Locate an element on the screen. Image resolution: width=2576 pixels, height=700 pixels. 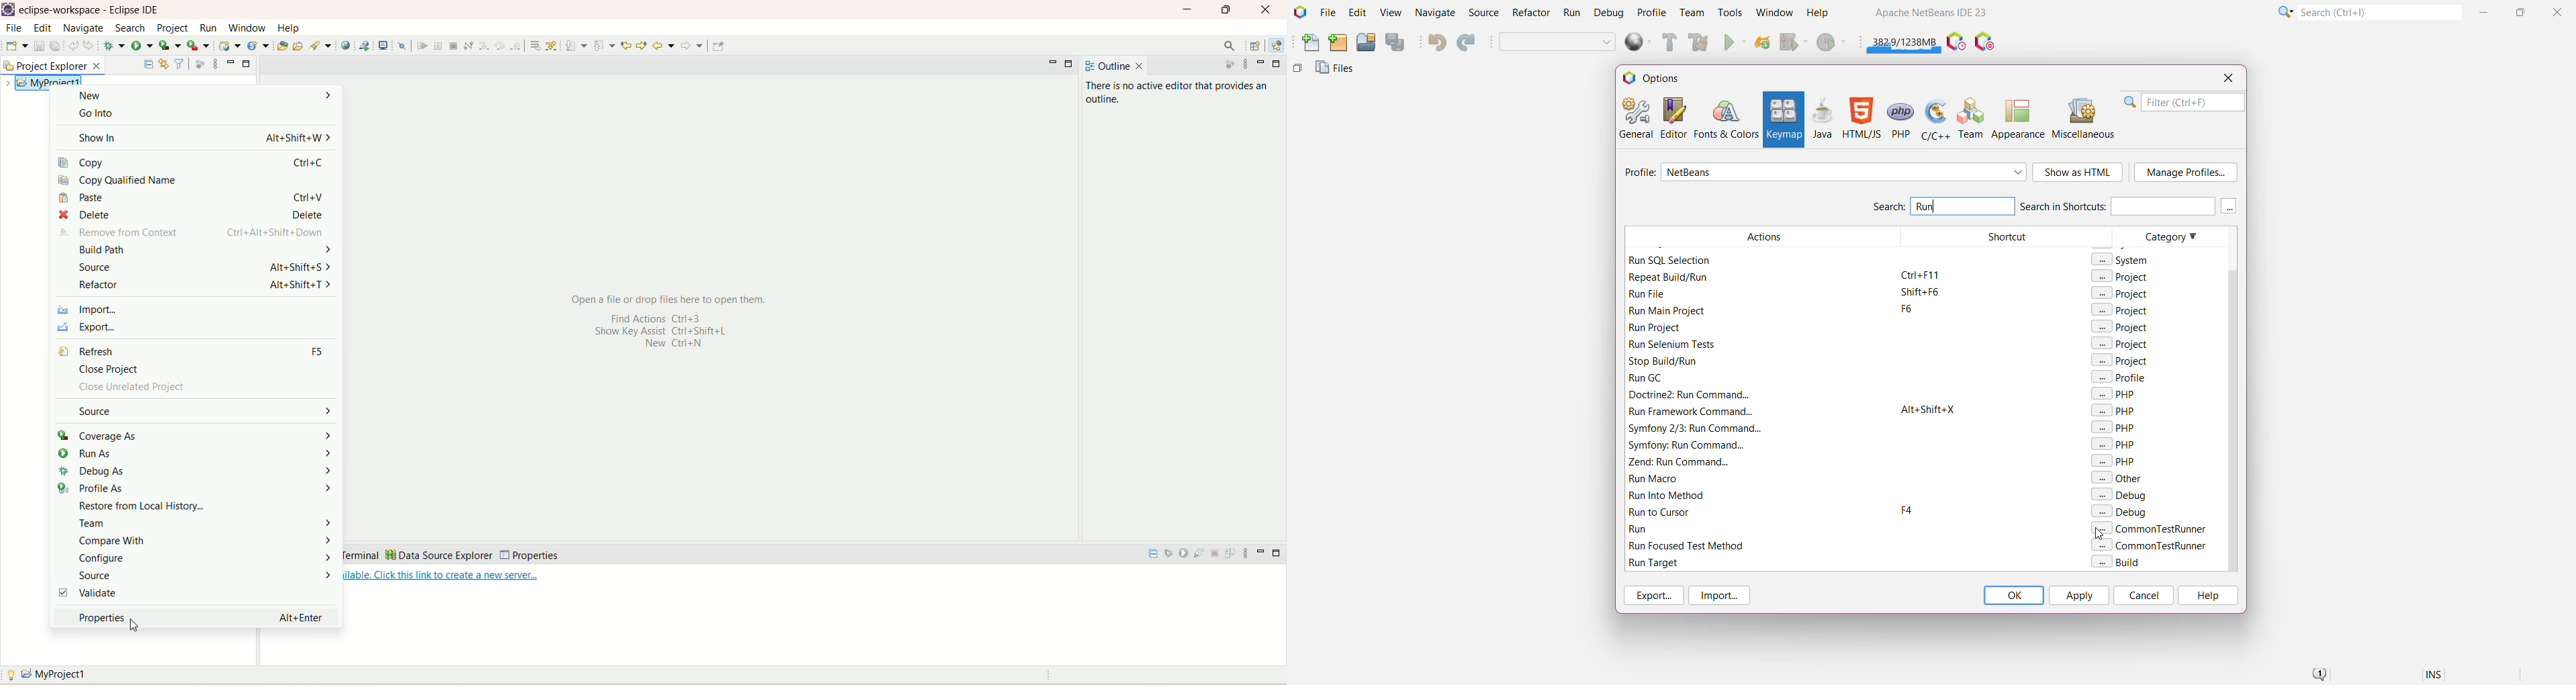
launch a web service project is located at coordinates (367, 45).